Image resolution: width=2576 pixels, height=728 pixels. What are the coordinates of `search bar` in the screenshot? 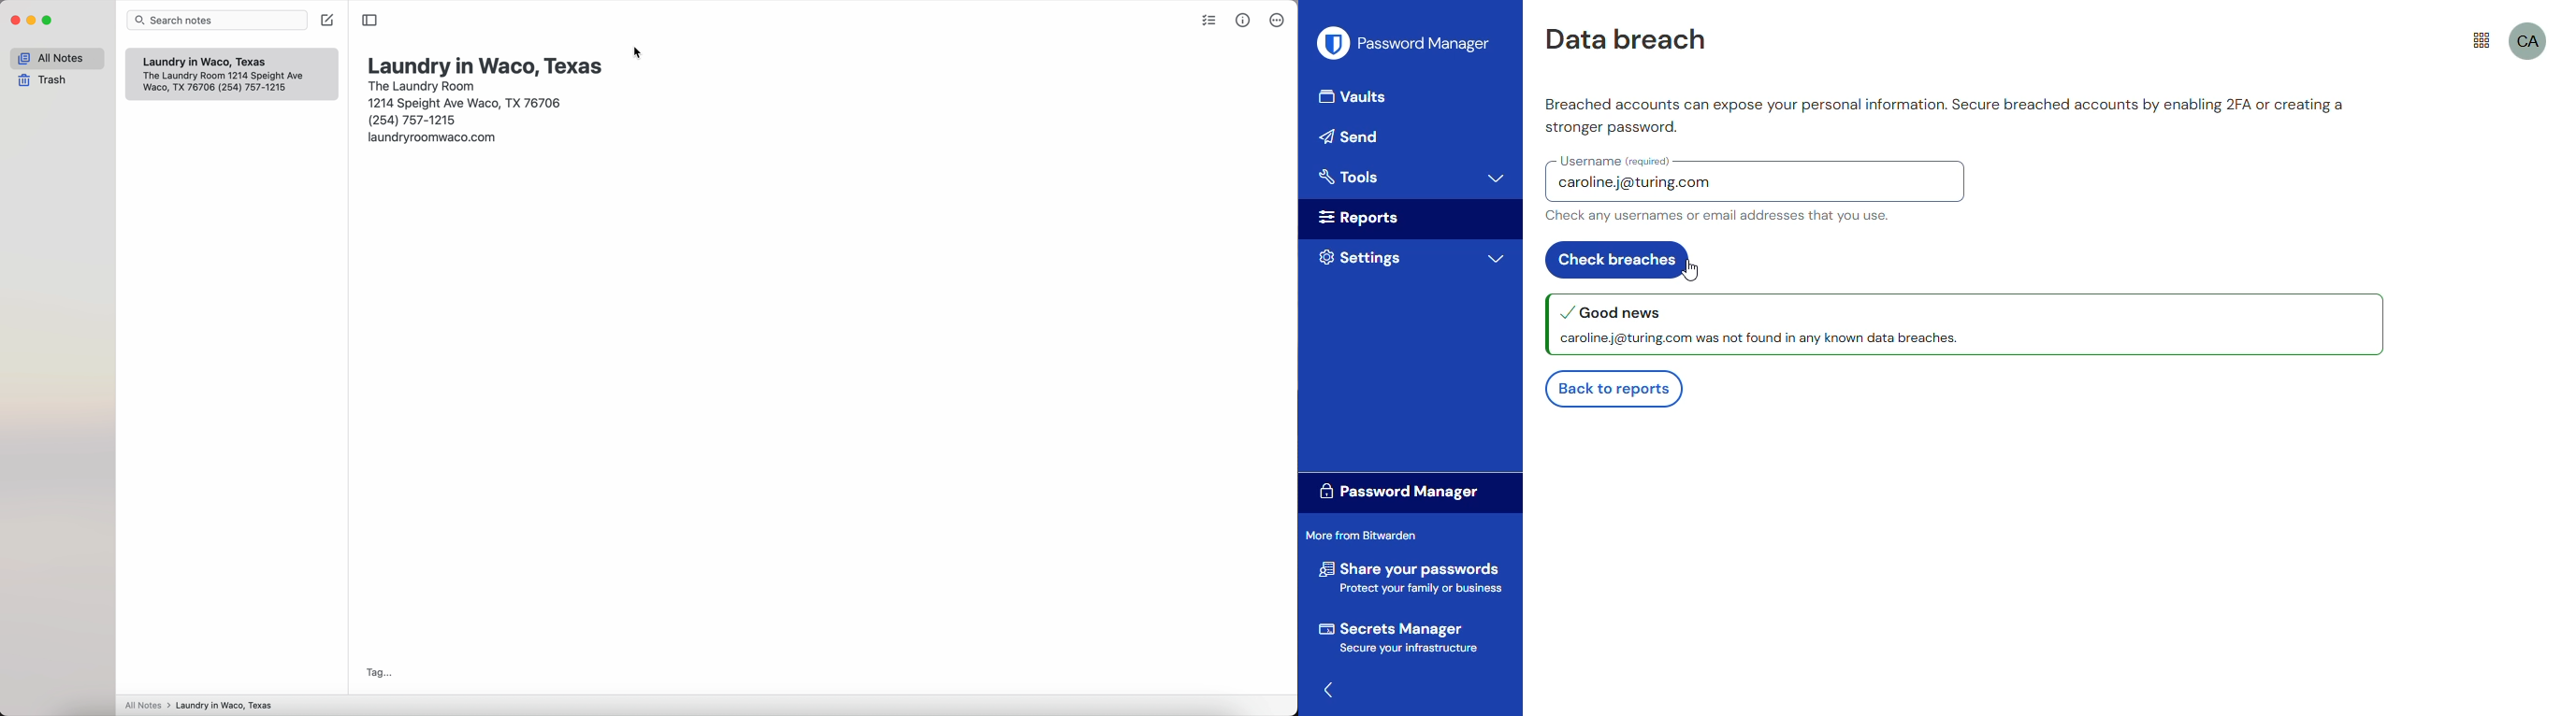 It's located at (219, 21).